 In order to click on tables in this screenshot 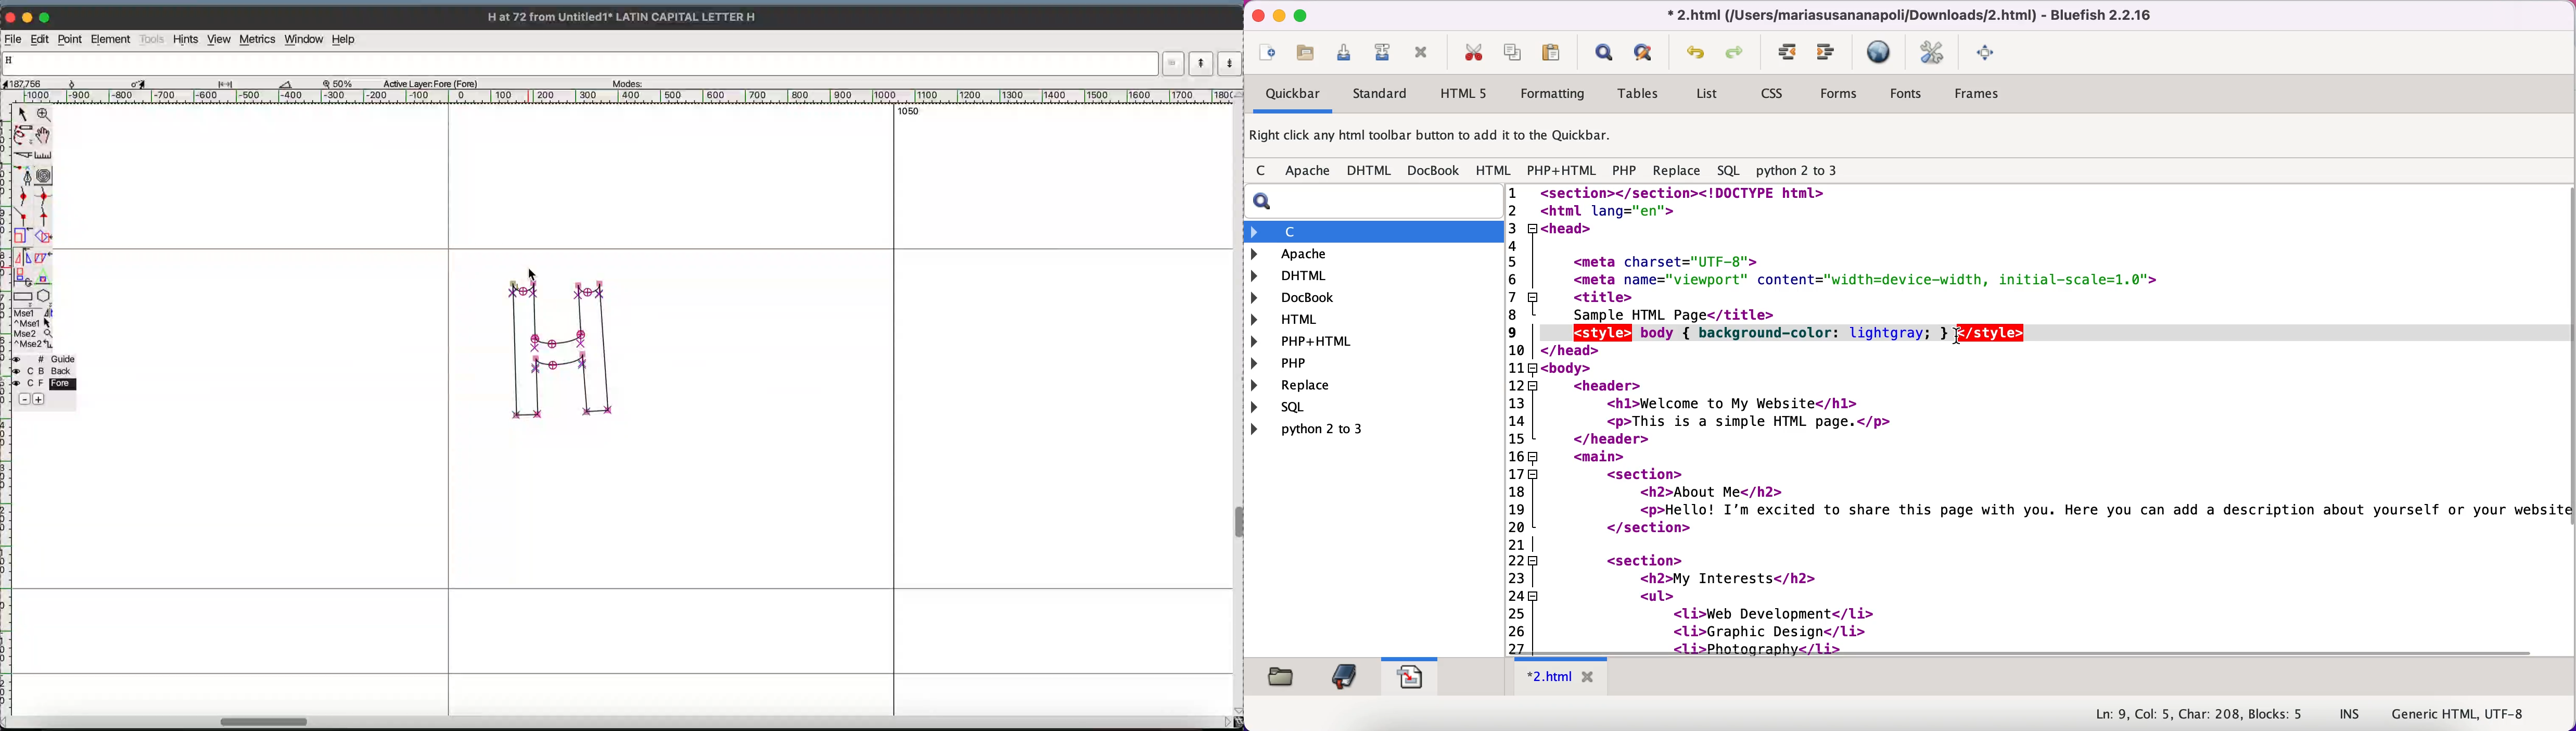, I will do `click(1642, 94)`.